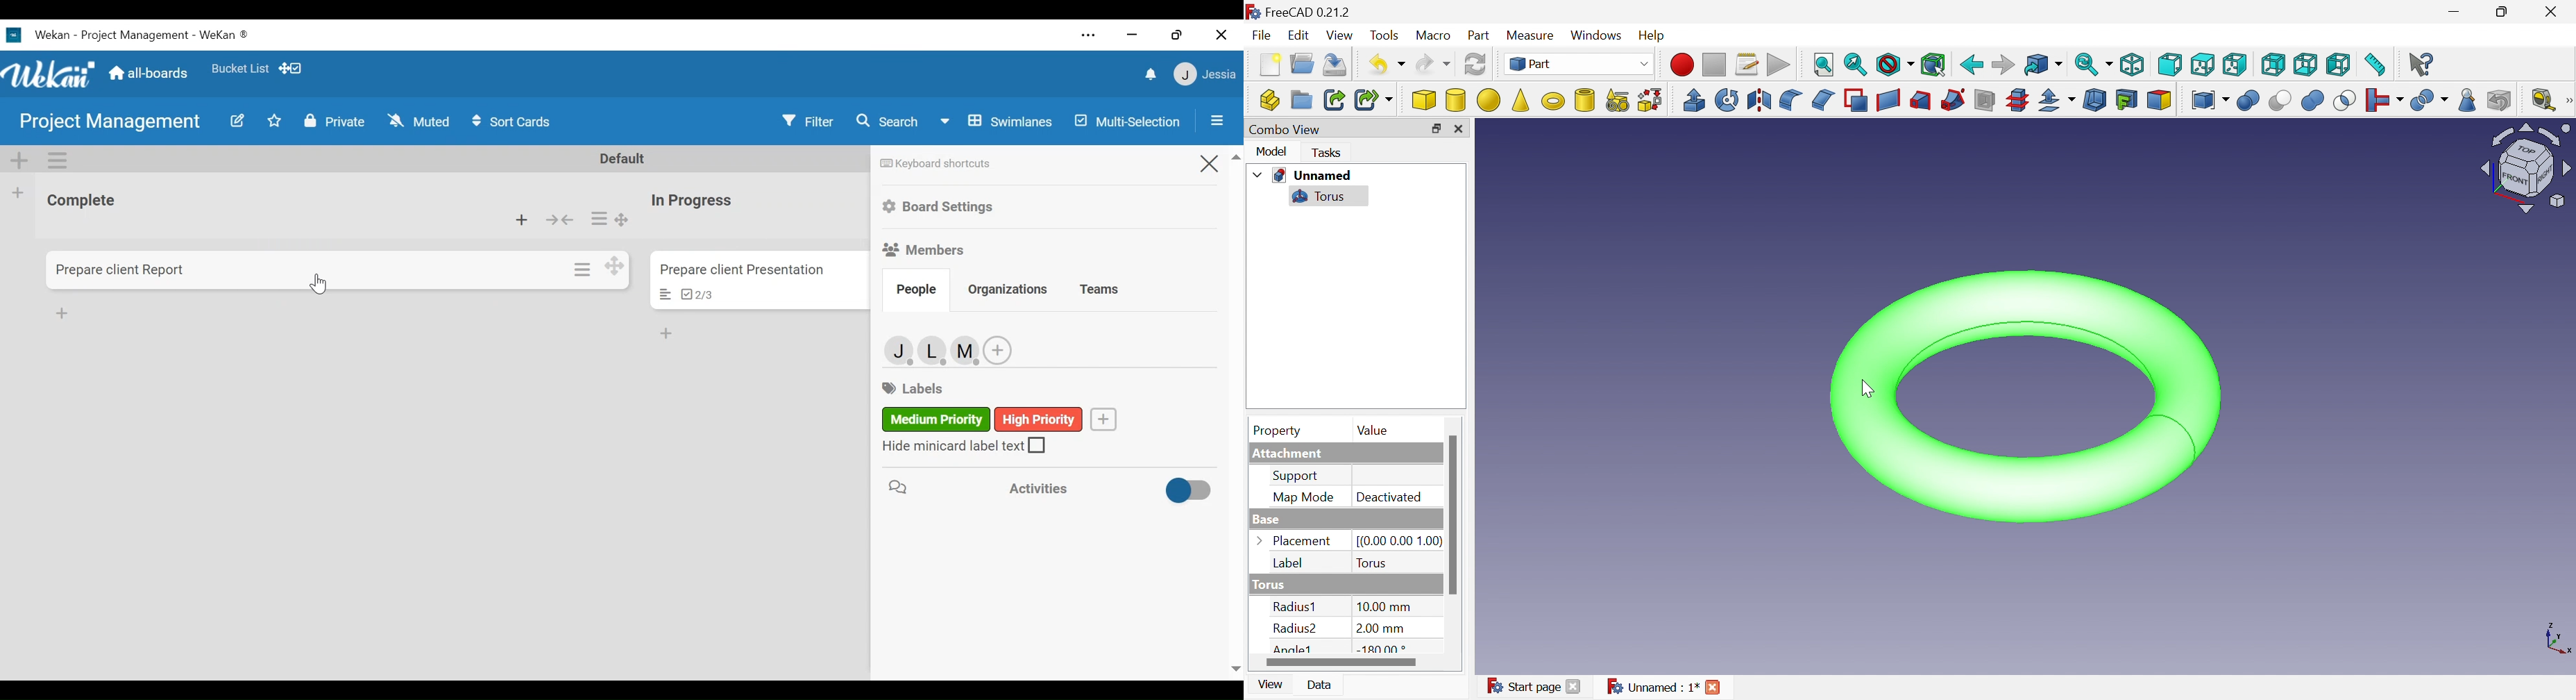  Describe the element at coordinates (1301, 101) in the screenshot. I see `Create group` at that location.